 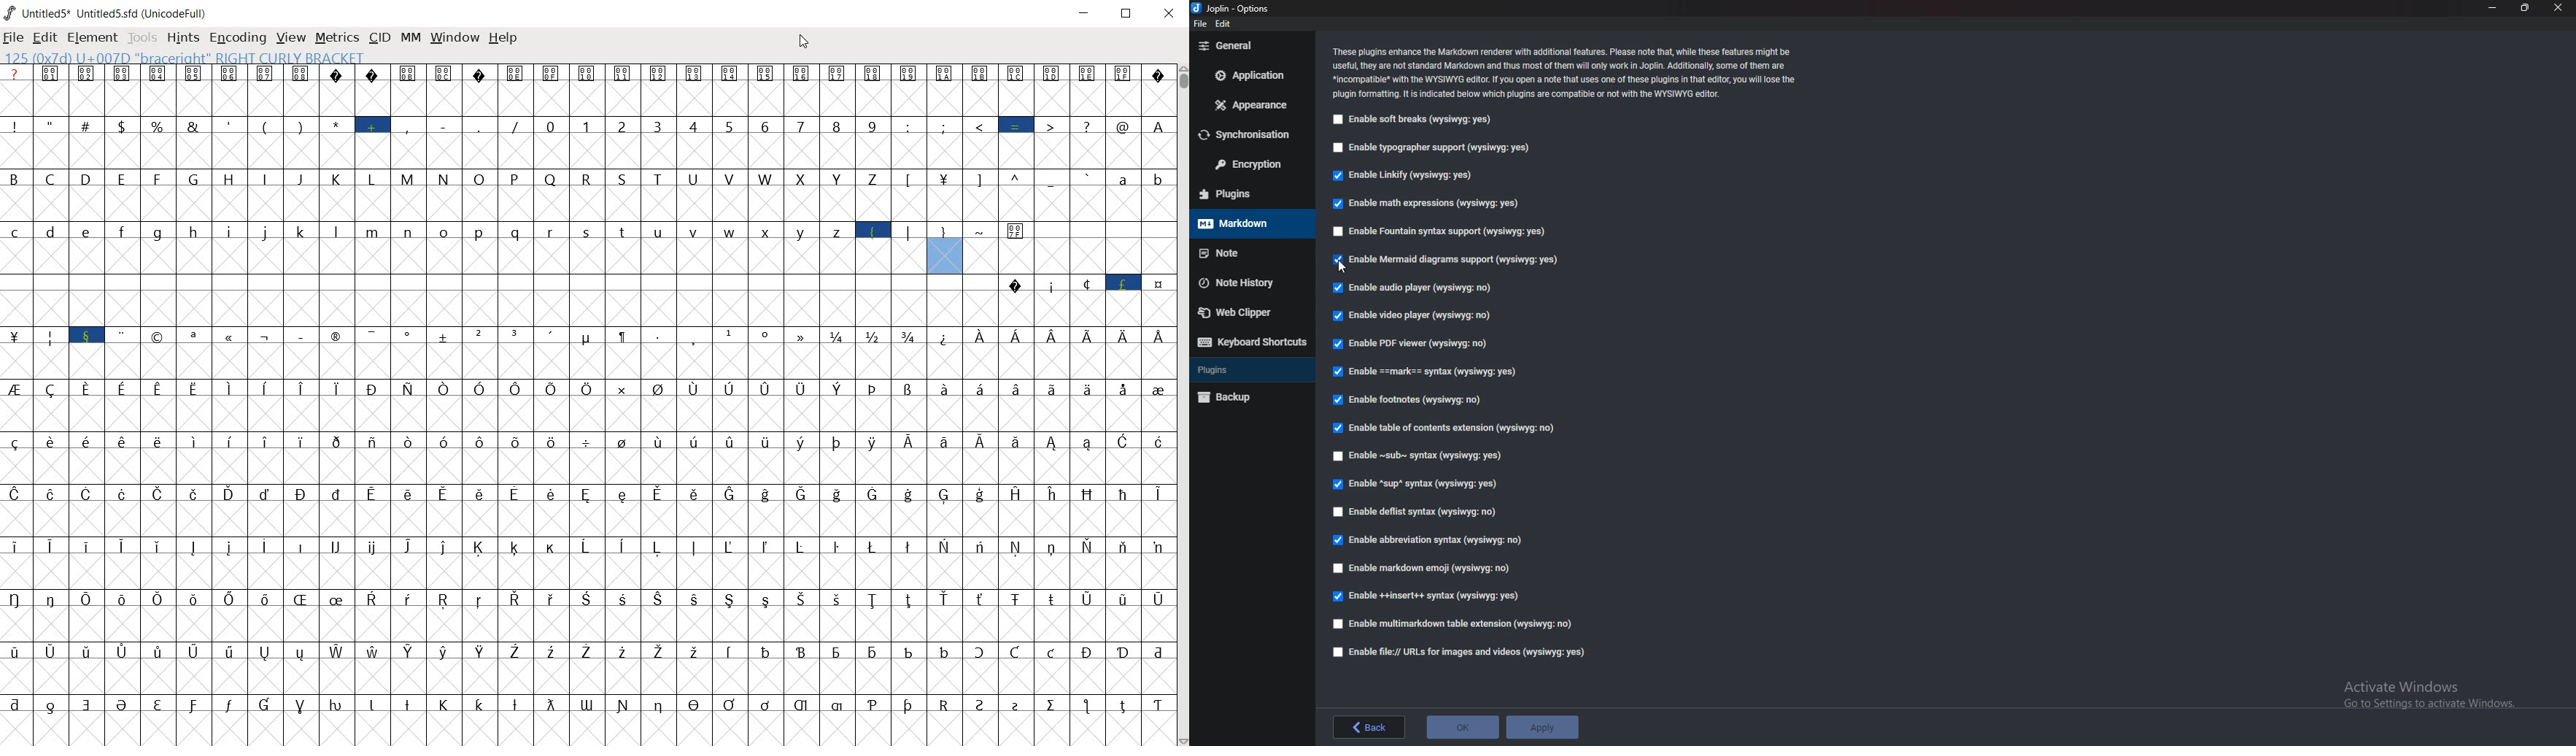 What do you see at coordinates (1412, 317) in the screenshot?
I see `Enable video player` at bounding box center [1412, 317].